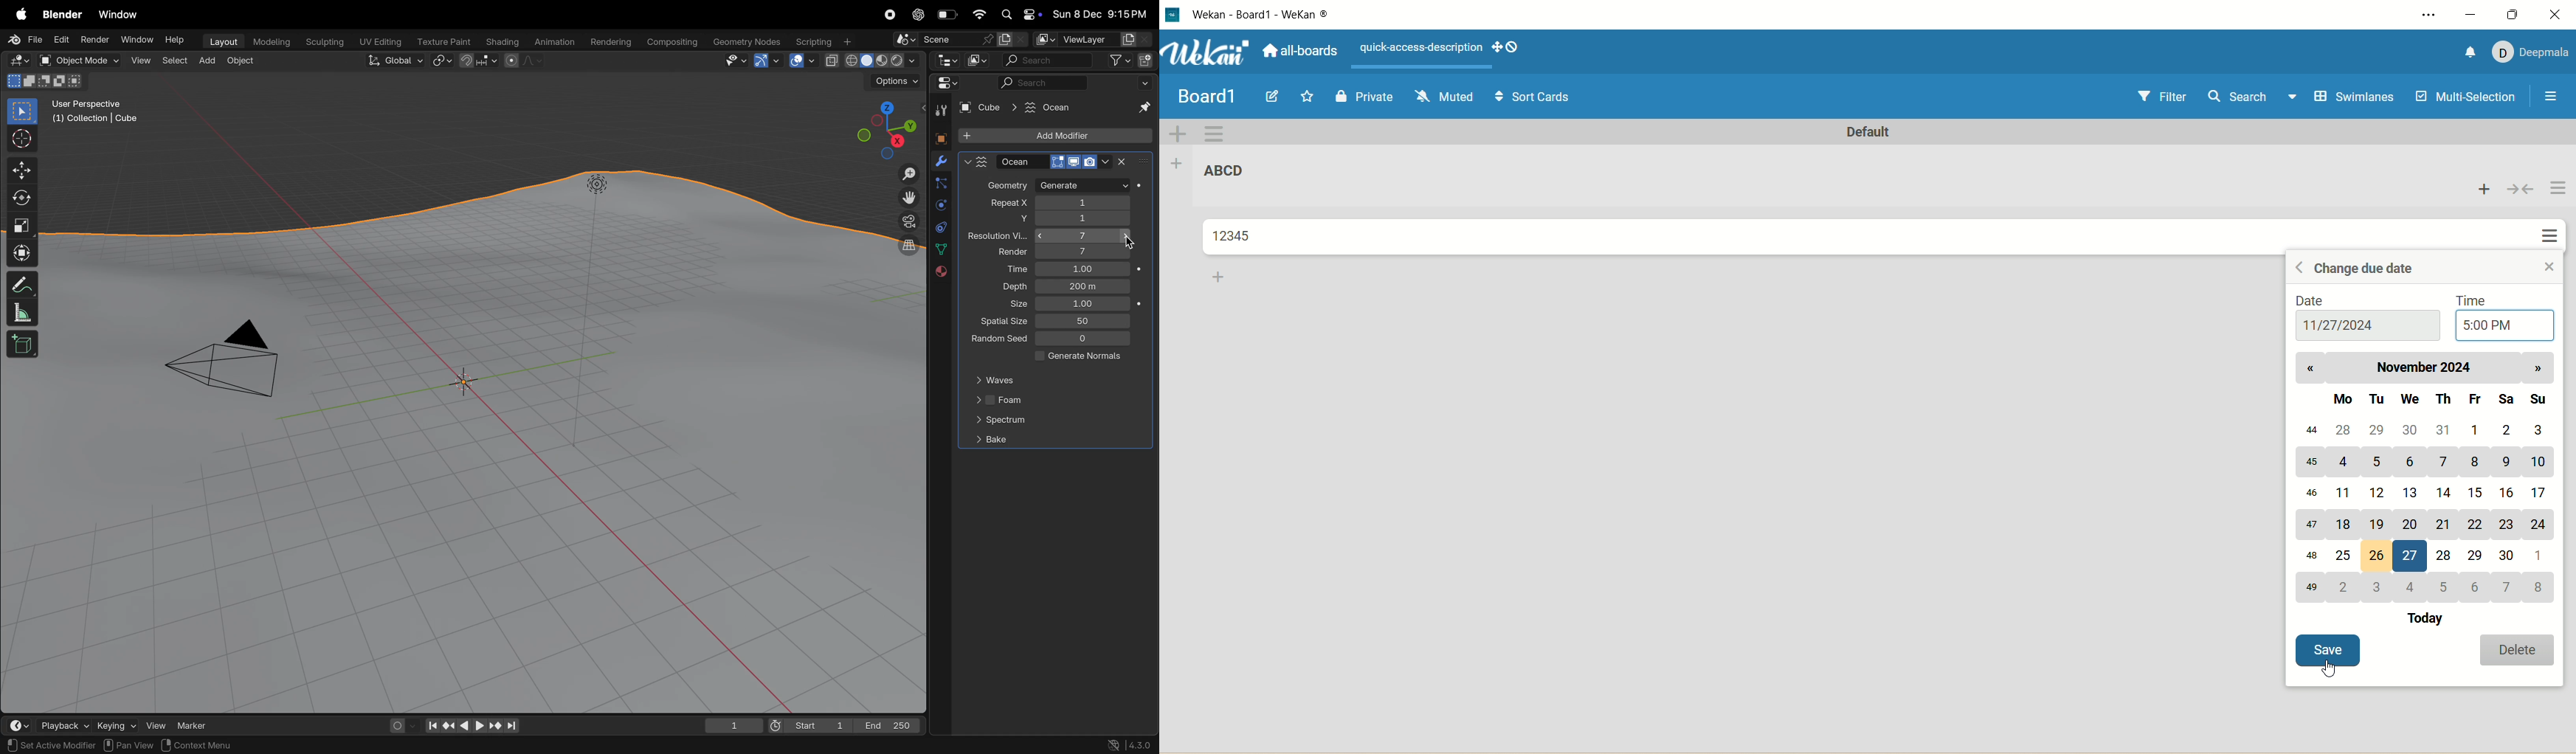 The image size is (2576, 756). Describe the element at coordinates (2532, 55) in the screenshot. I see `account` at that location.